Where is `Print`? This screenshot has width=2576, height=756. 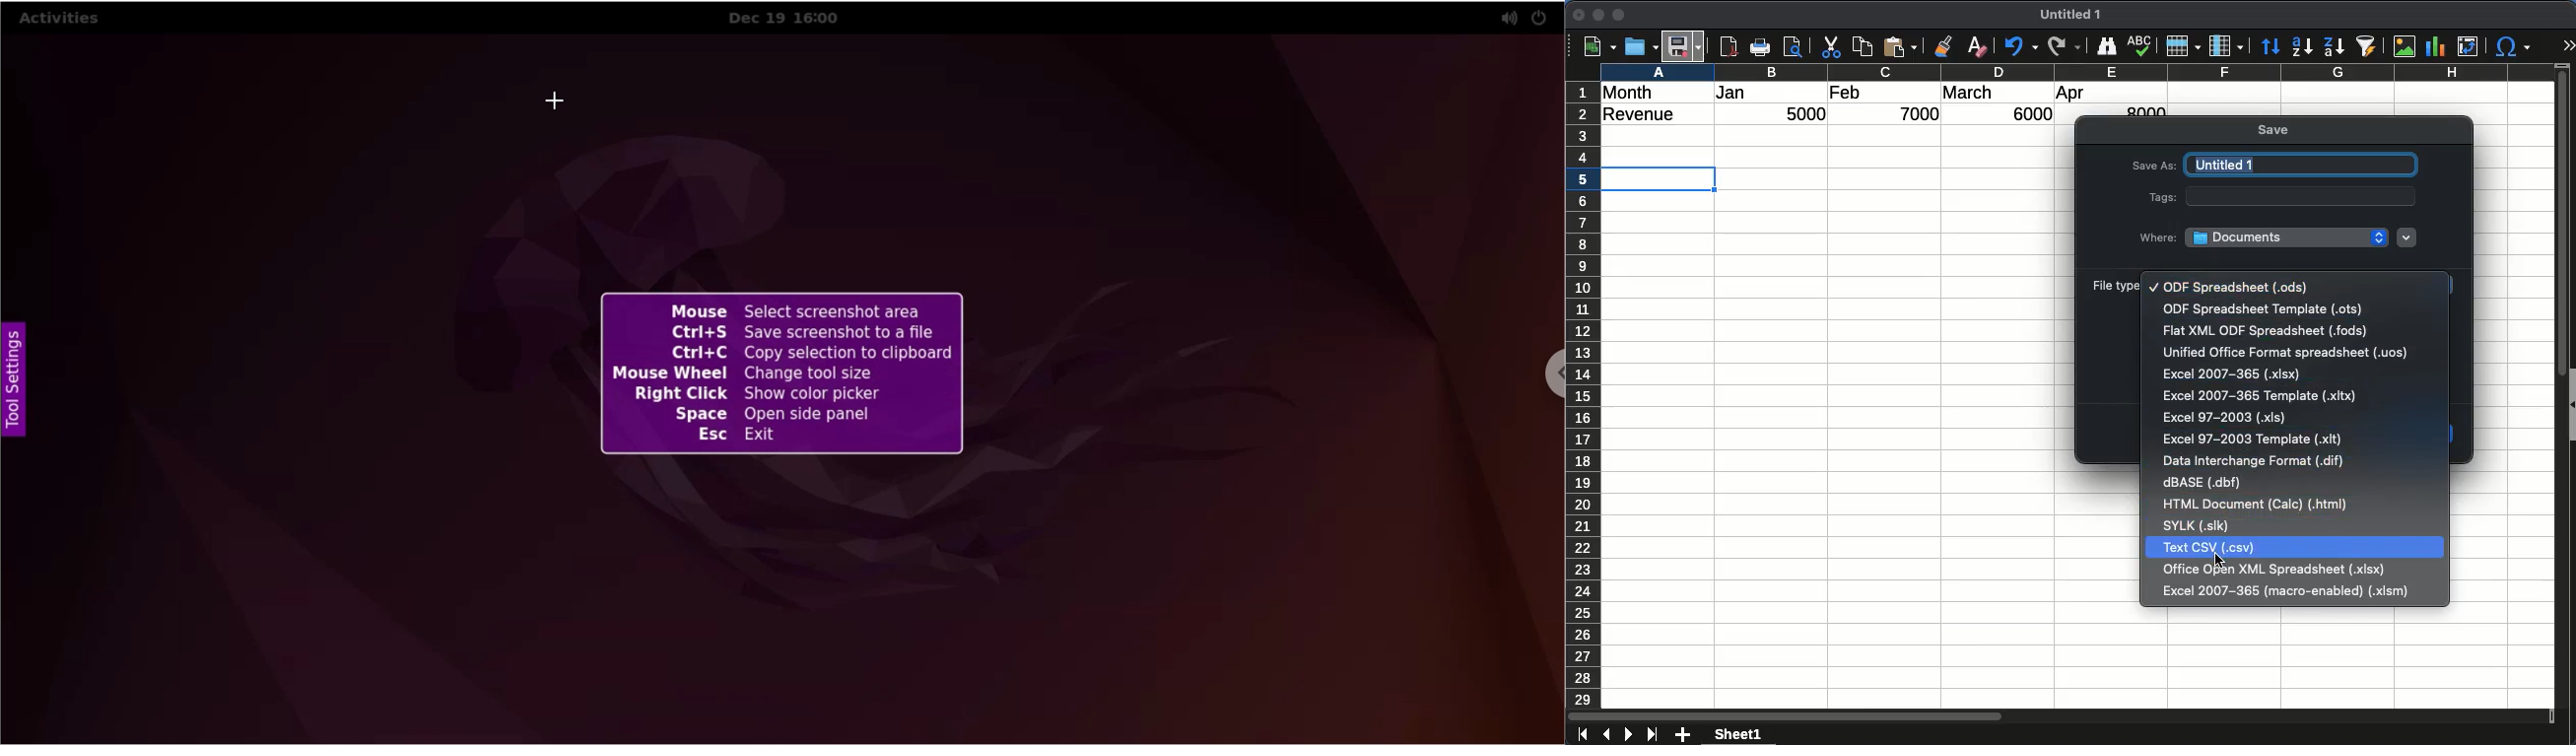
Print is located at coordinates (1763, 47).